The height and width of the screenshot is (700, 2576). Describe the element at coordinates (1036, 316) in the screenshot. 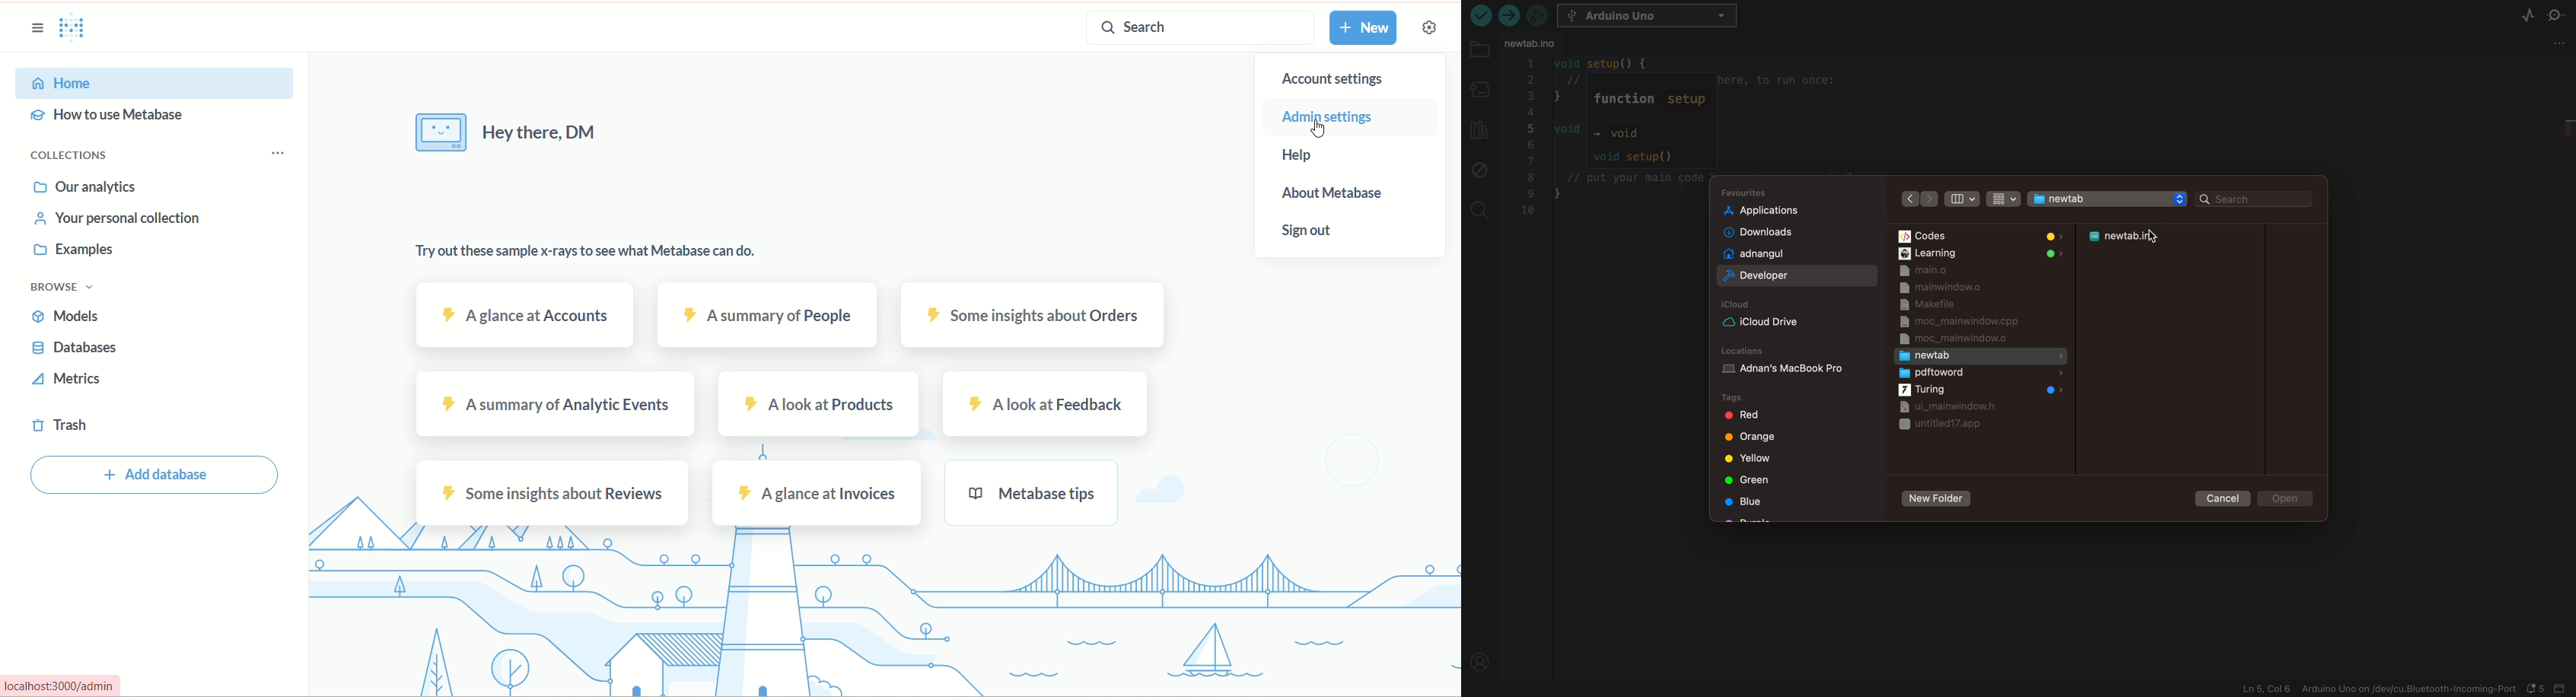

I see `orders` at that location.